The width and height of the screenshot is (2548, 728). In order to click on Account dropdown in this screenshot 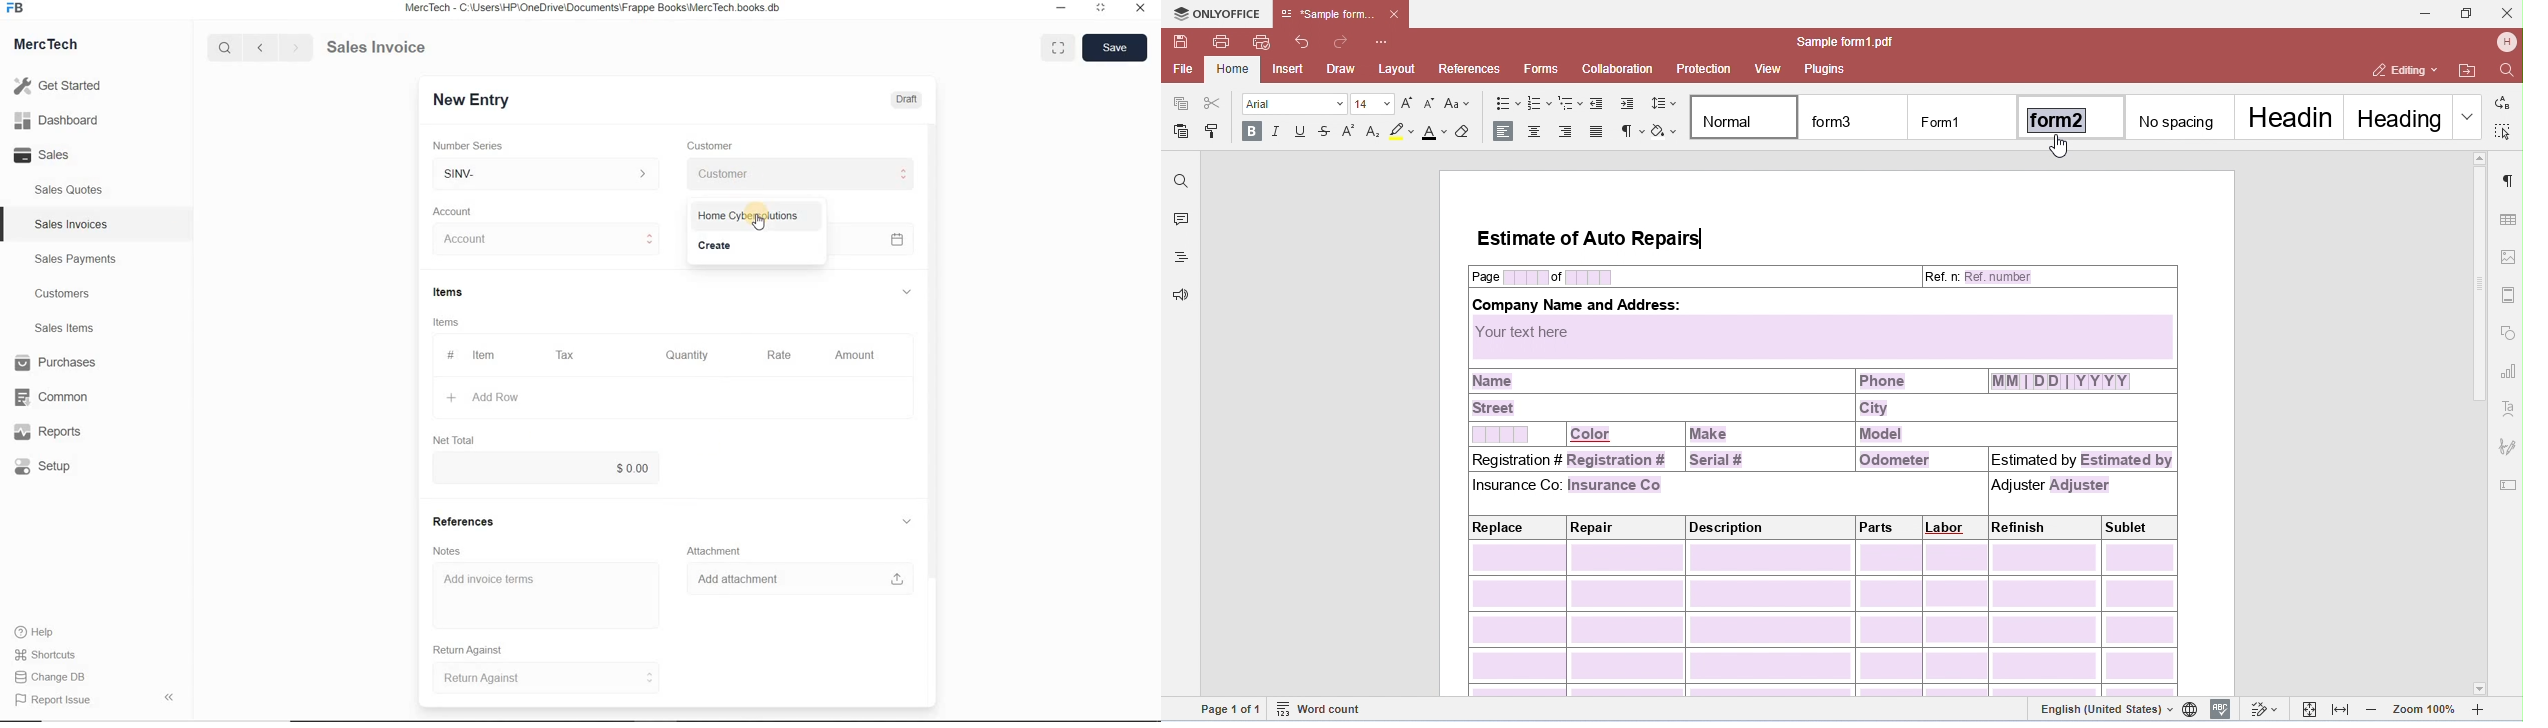, I will do `click(548, 241)`.